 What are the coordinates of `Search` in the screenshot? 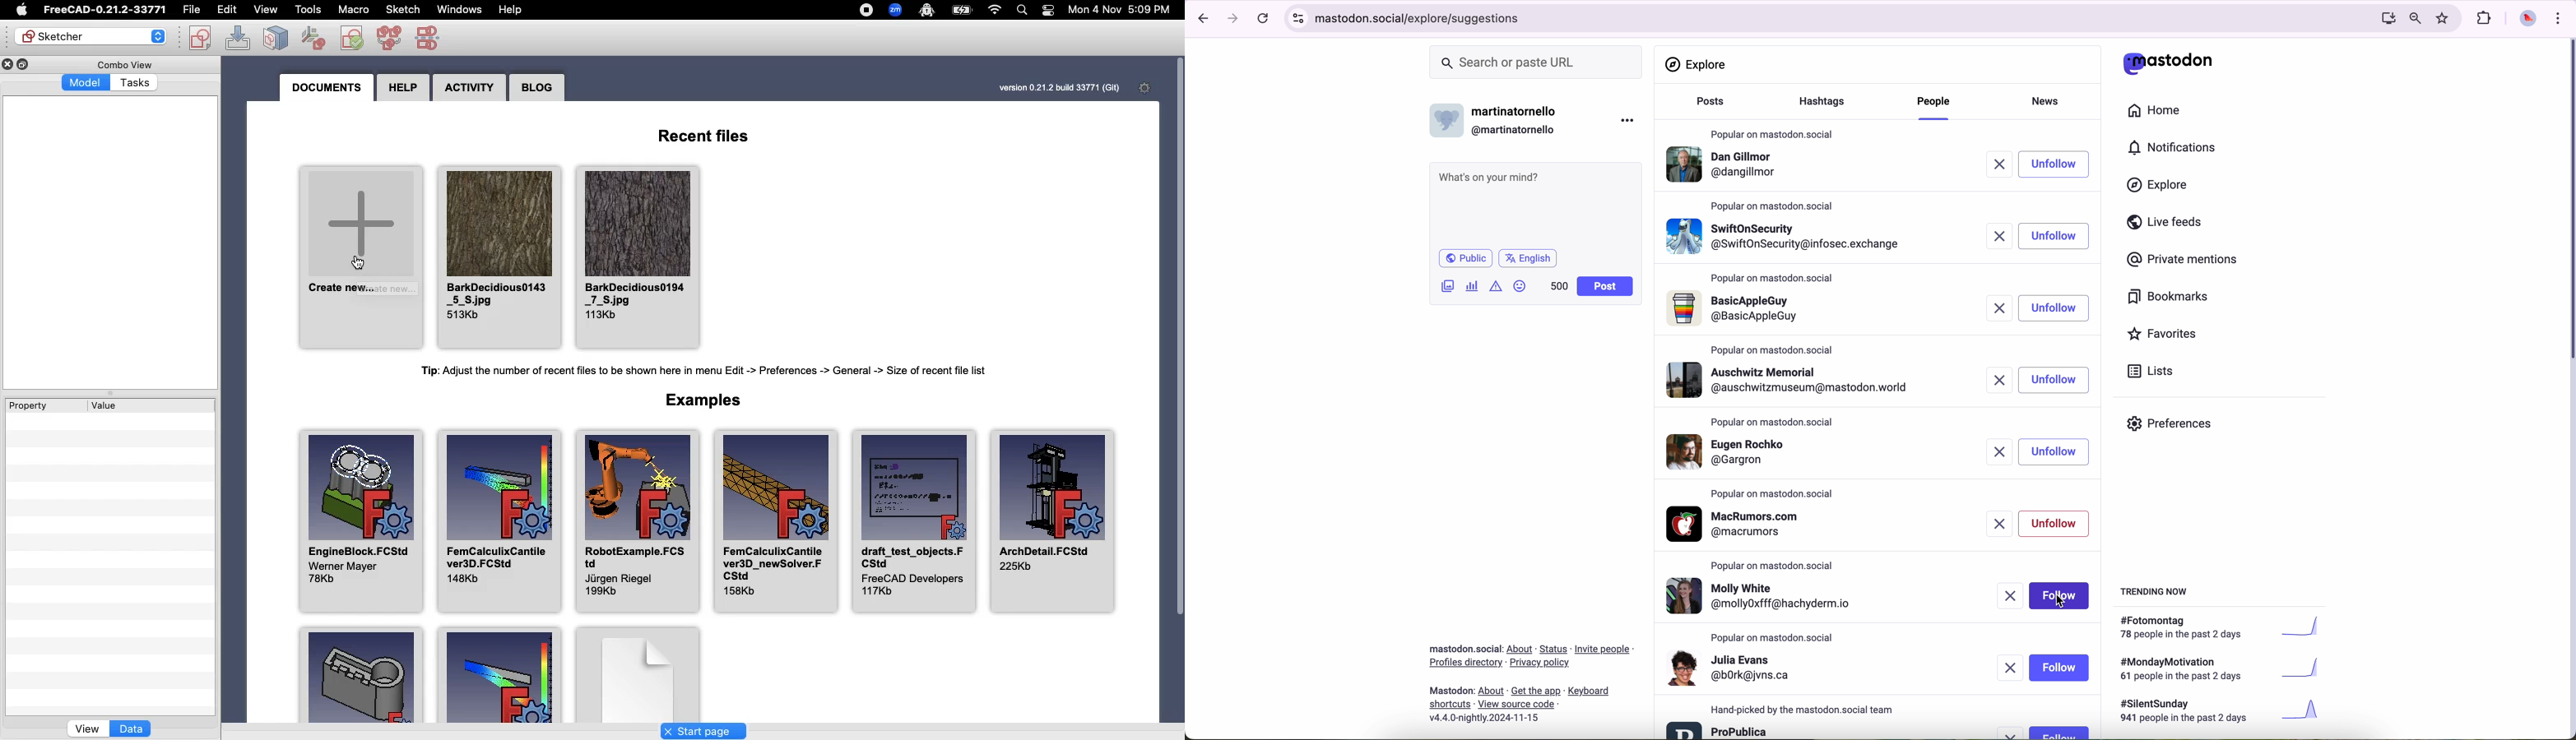 It's located at (1020, 9).